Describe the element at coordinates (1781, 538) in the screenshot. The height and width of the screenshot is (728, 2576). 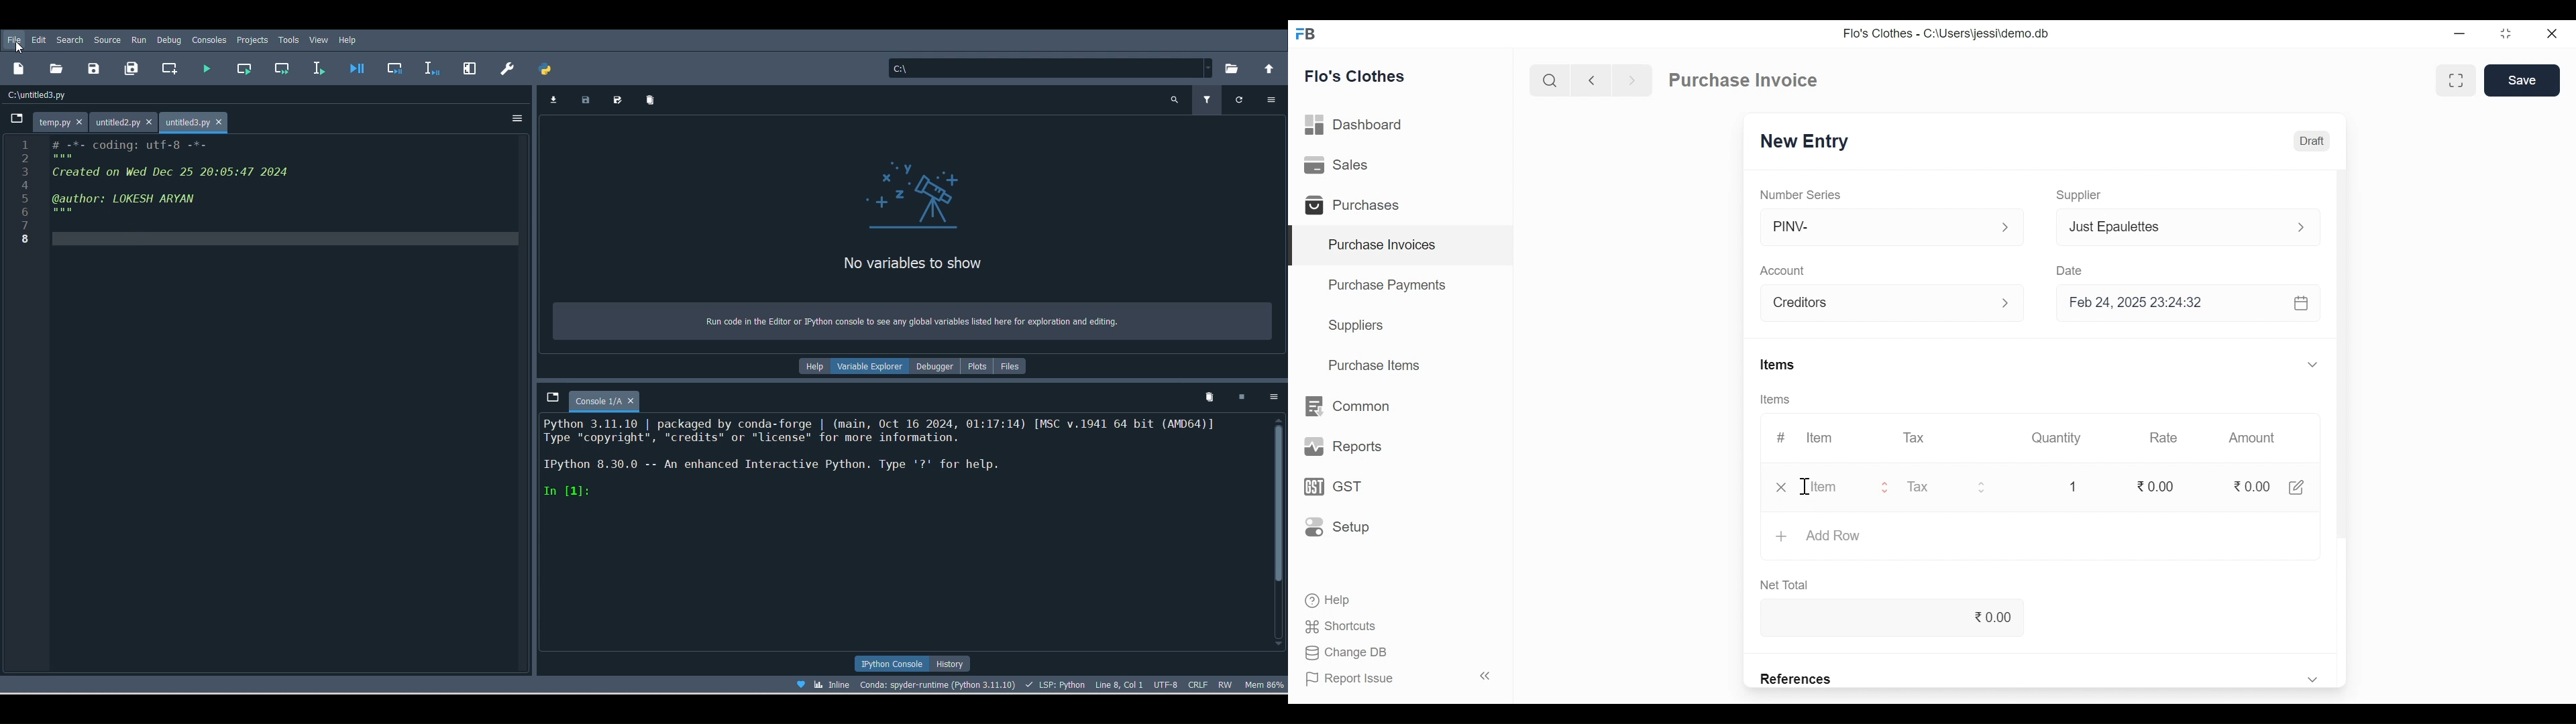
I see `+` at that location.